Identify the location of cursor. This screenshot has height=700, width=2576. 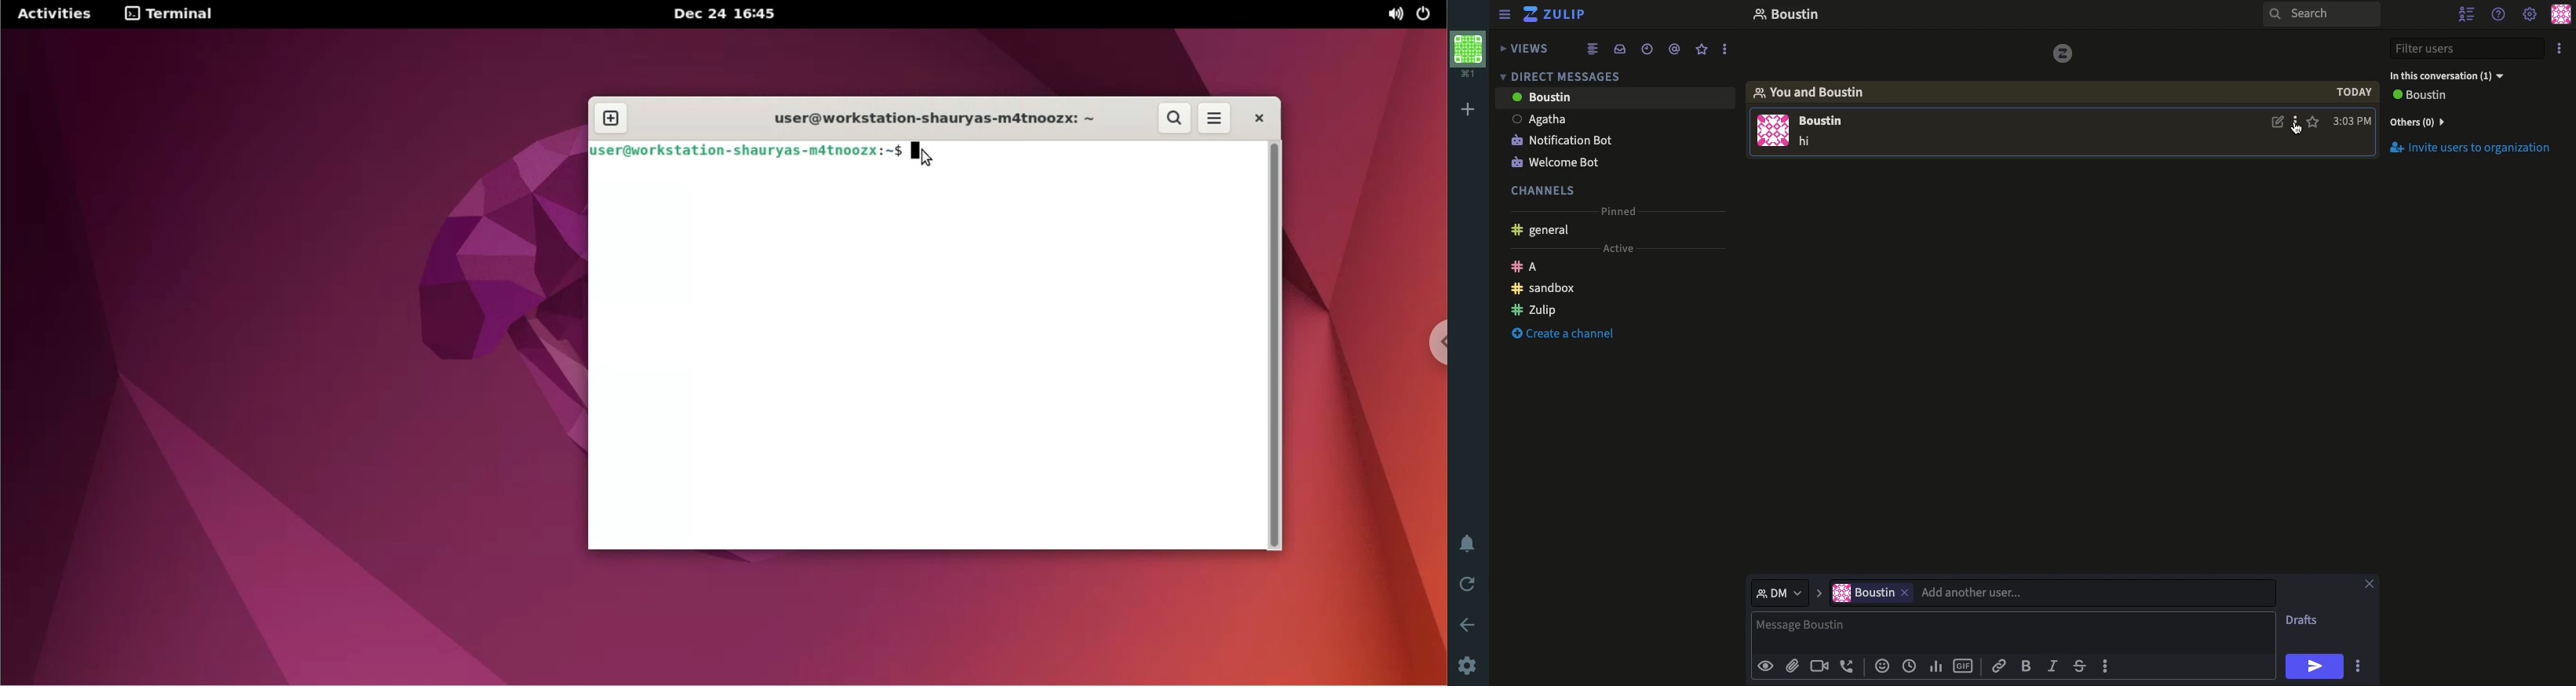
(2297, 130).